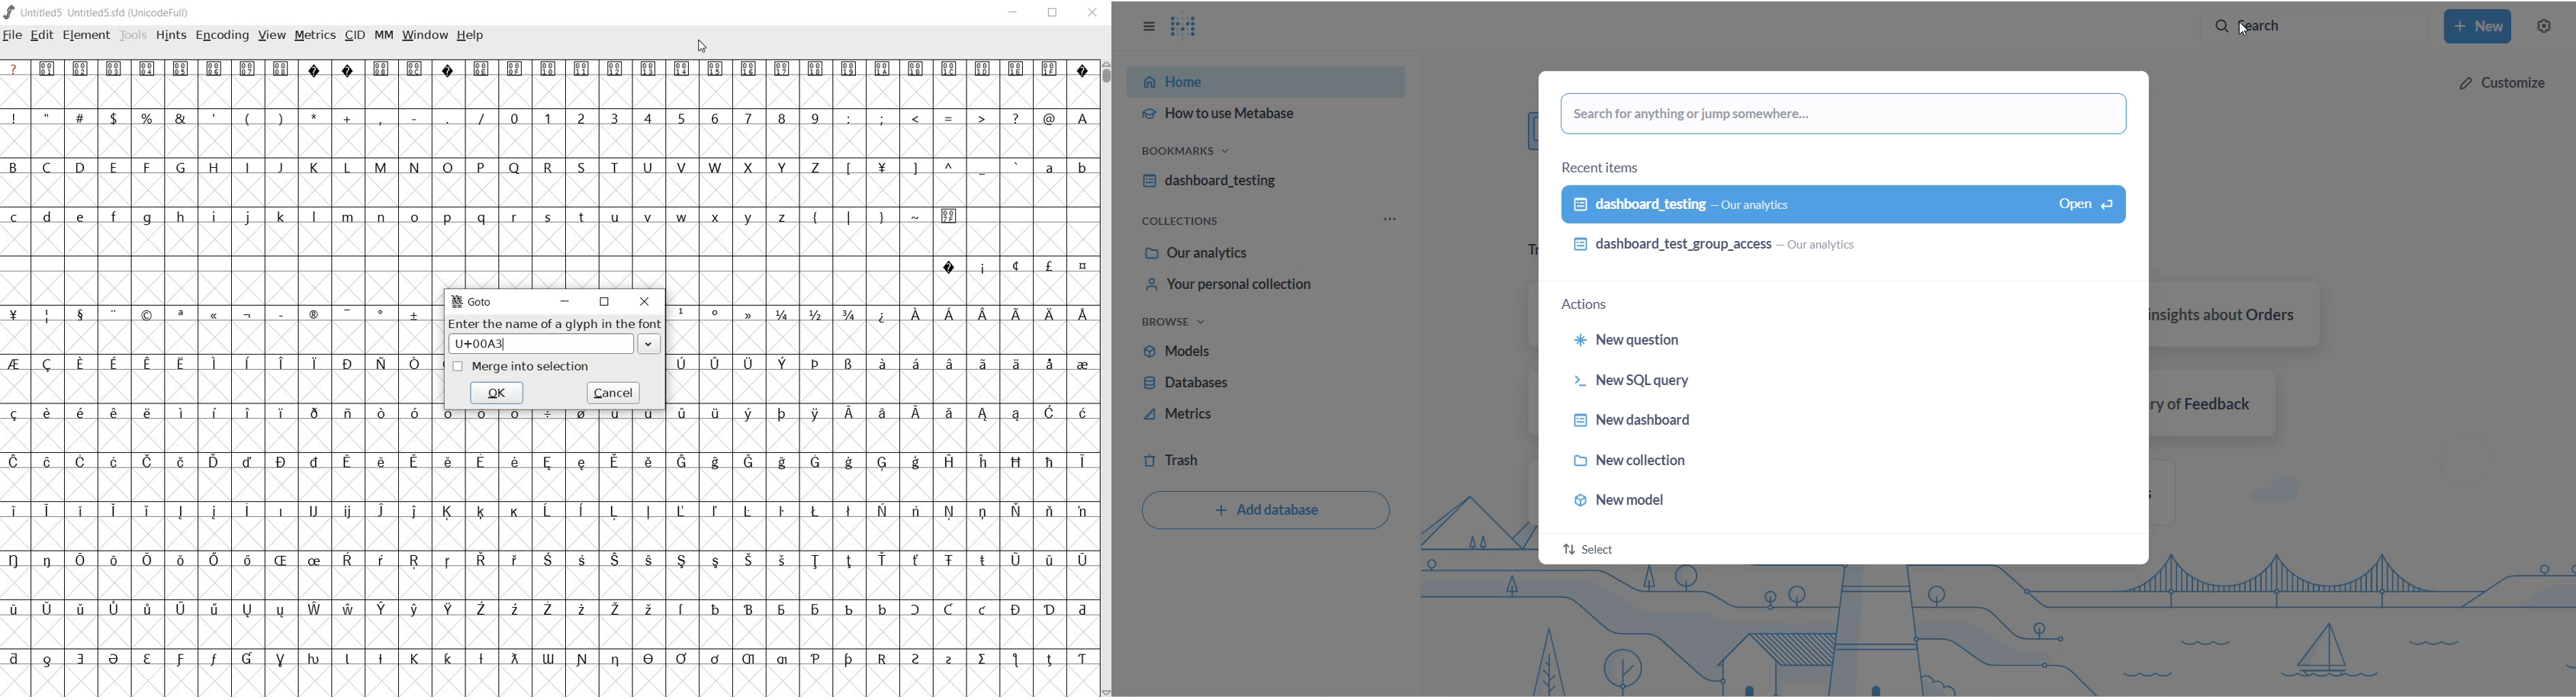  What do you see at coordinates (113, 559) in the screenshot?
I see `Symbol` at bounding box center [113, 559].